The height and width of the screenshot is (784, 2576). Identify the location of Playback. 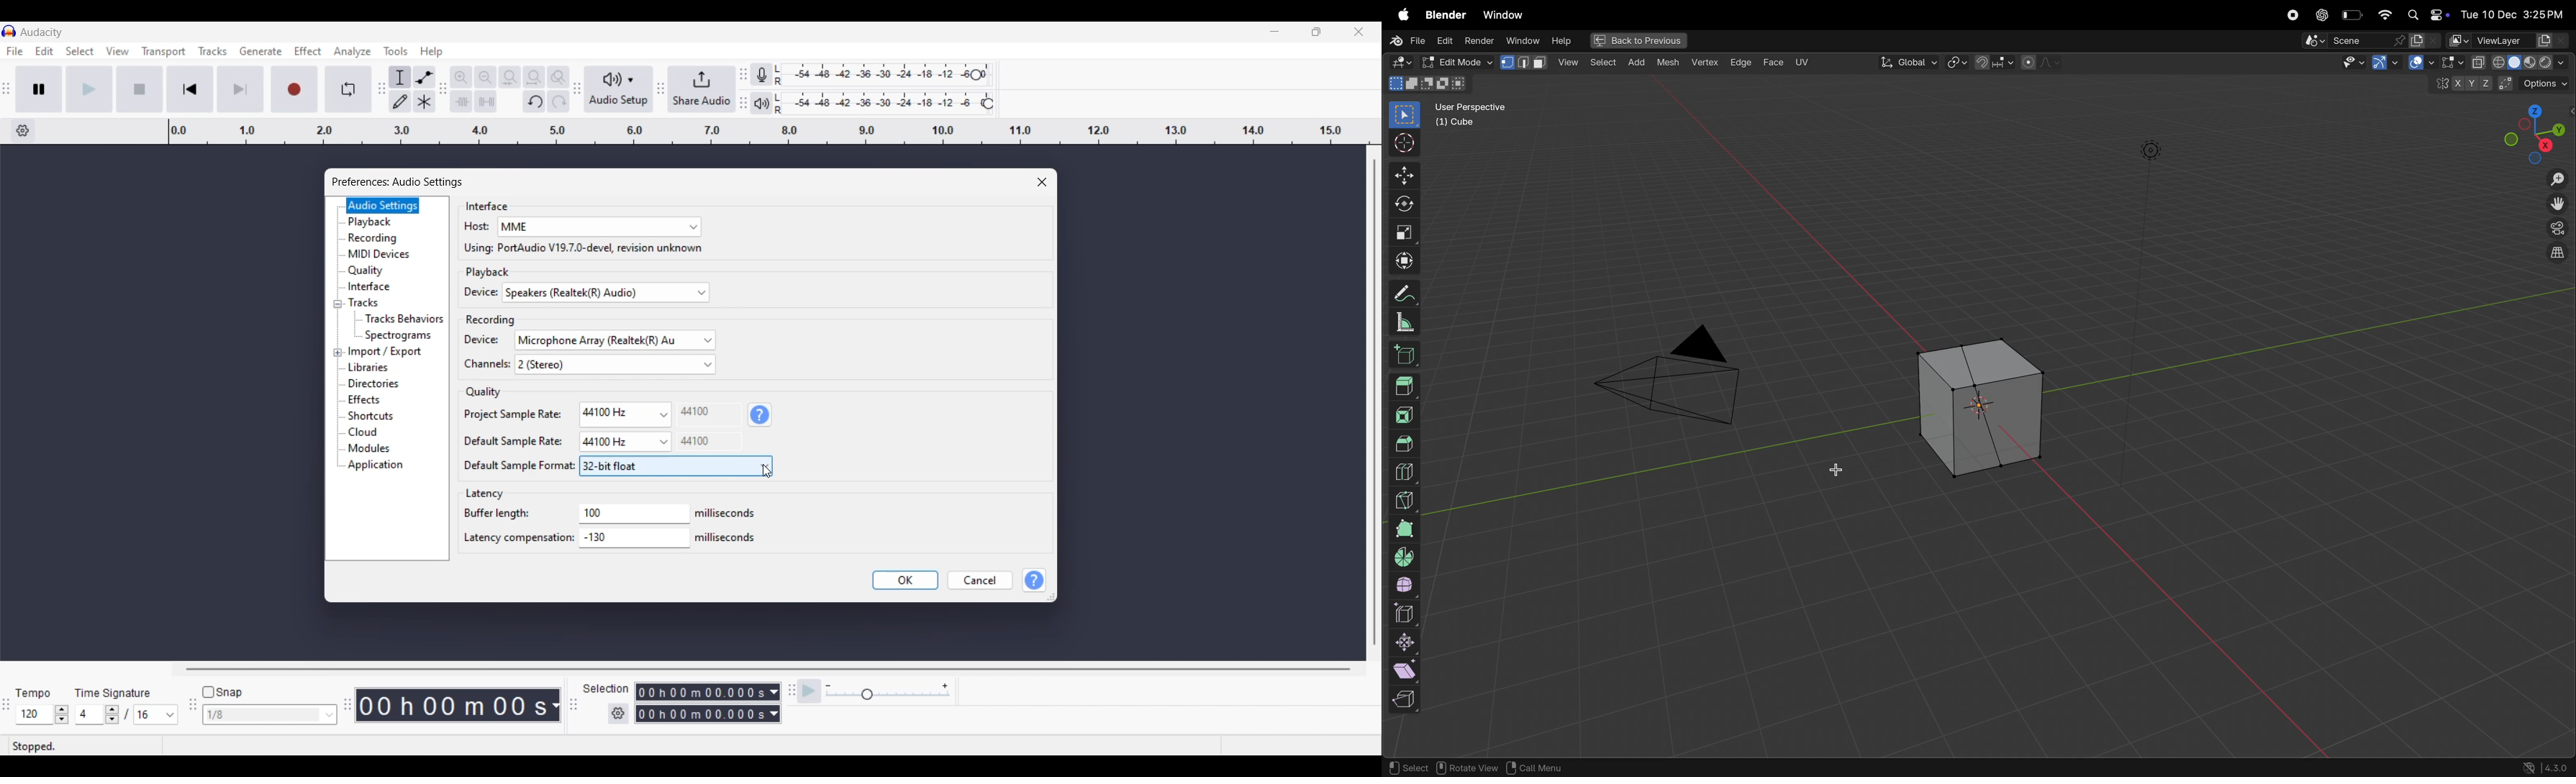
(383, 222).